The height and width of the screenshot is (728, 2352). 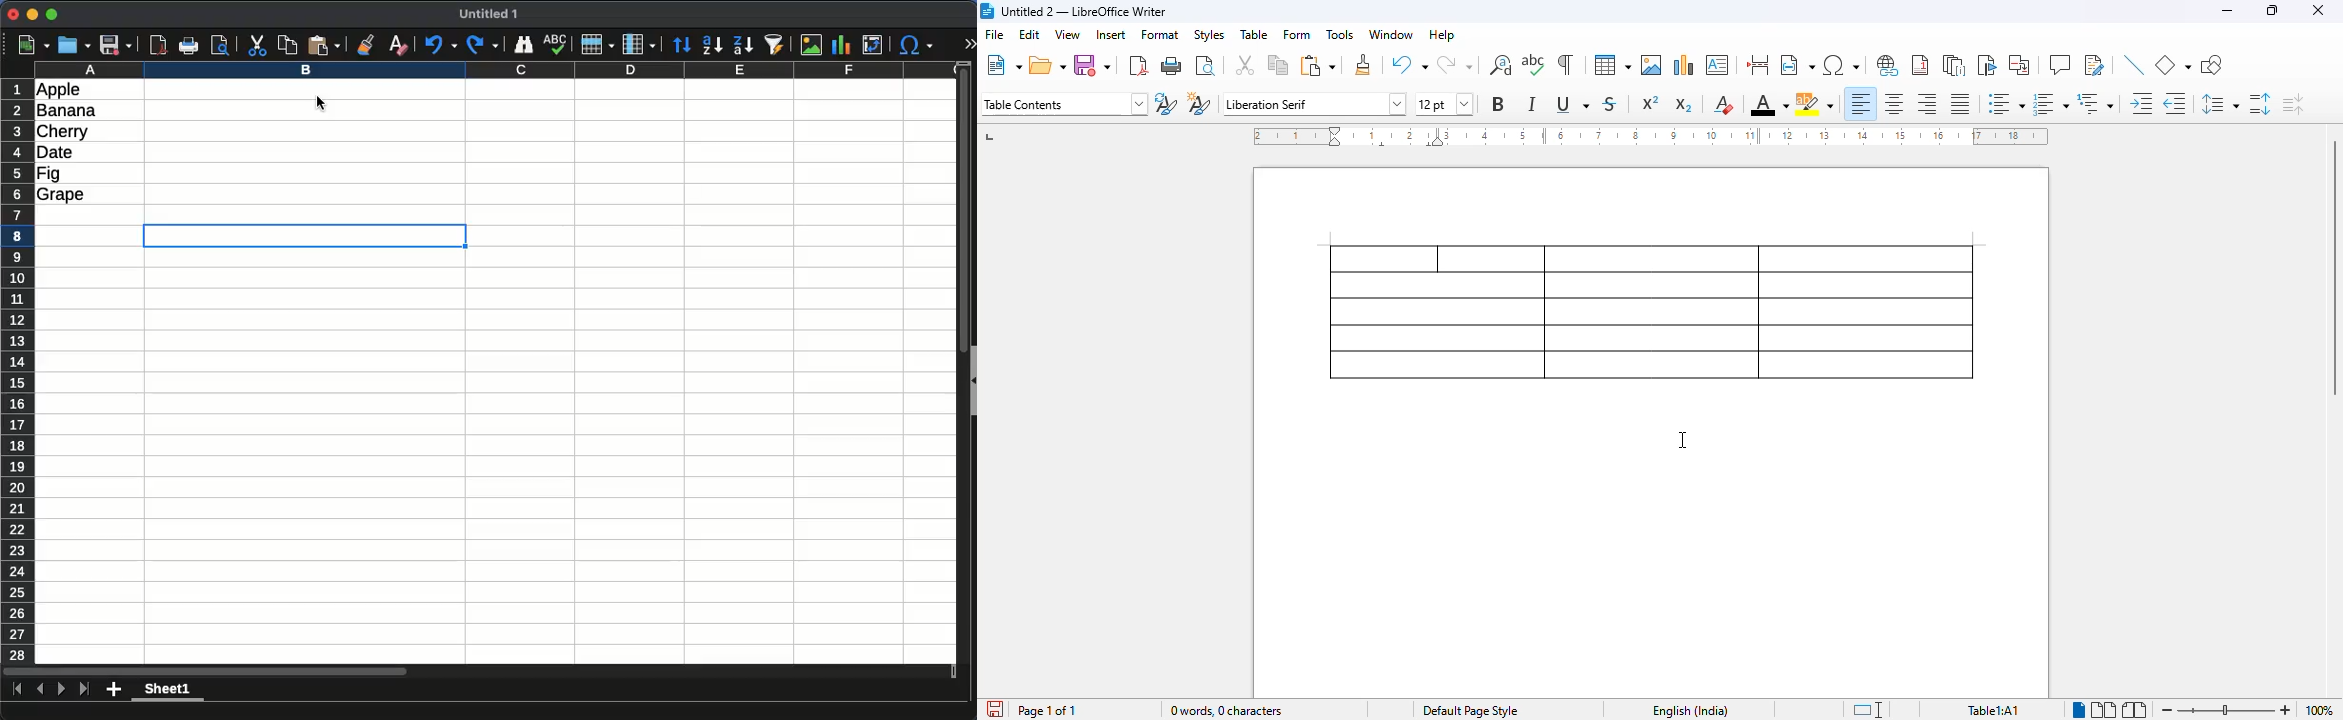 What do you see at coordinates (85, 690) in the screenshot?
I see `last sheet` at bounding box center [85, 690].